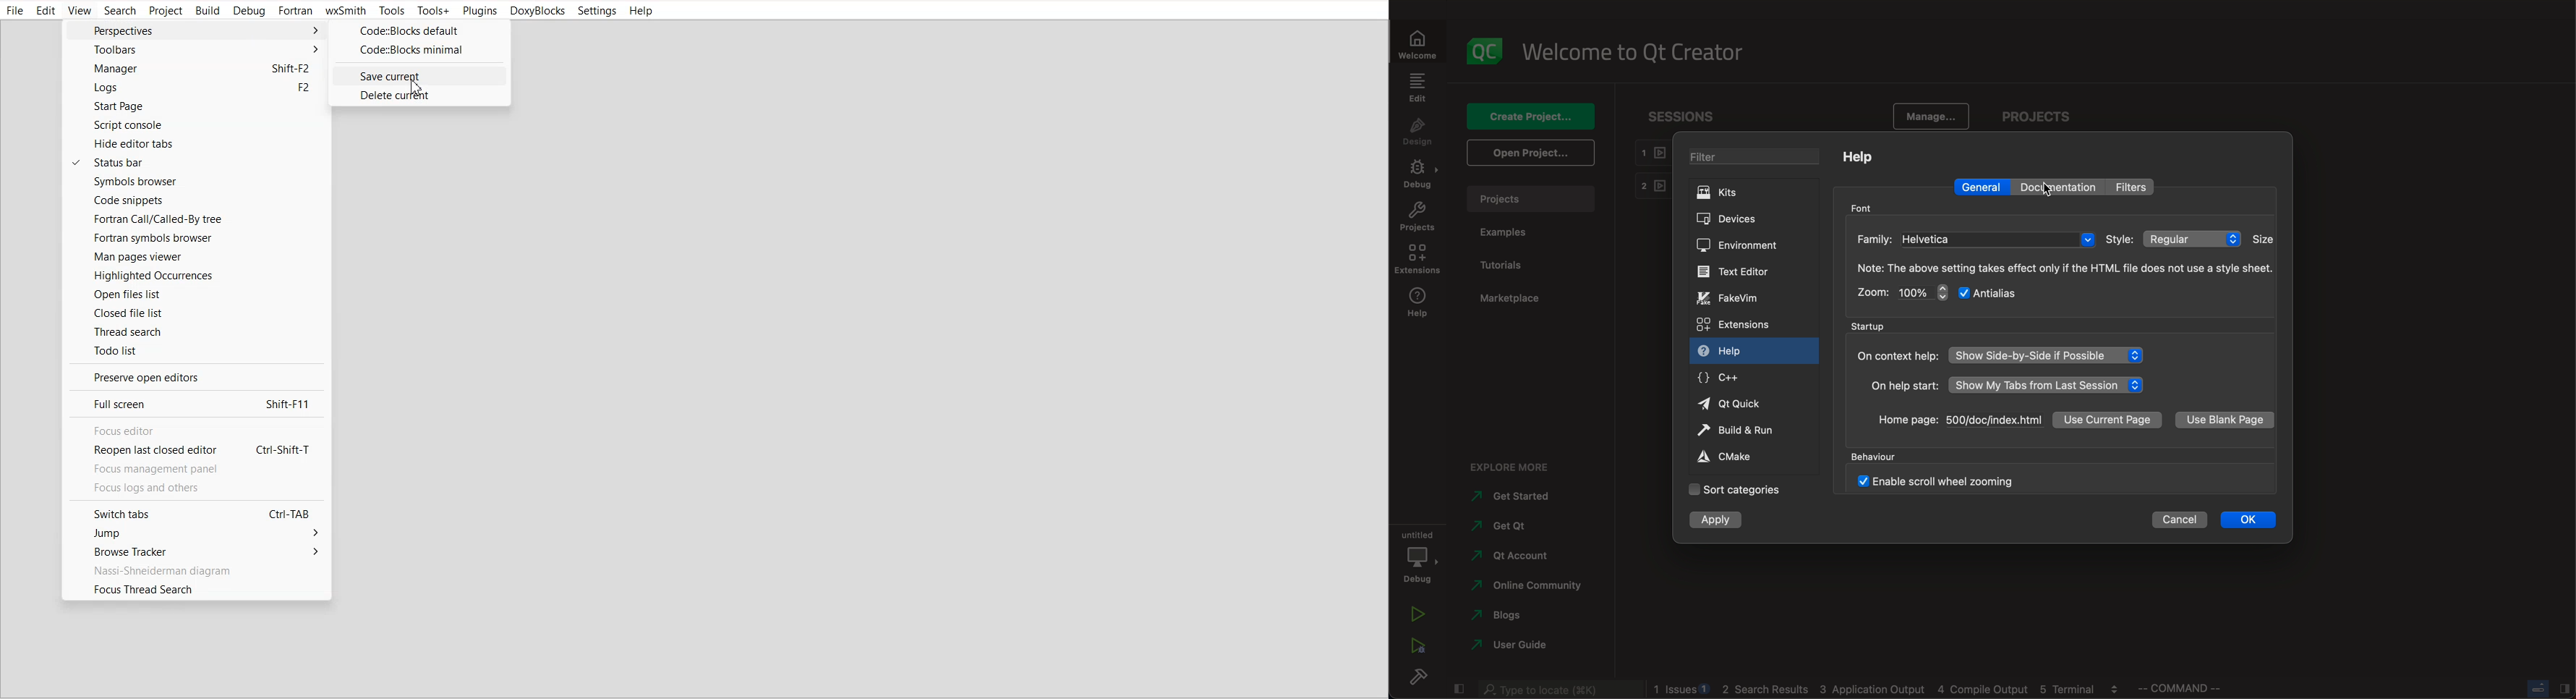  What do you see at coordinates (1527, 588) in the screenshot?
I see `community` at bounding box center [1527, 588].